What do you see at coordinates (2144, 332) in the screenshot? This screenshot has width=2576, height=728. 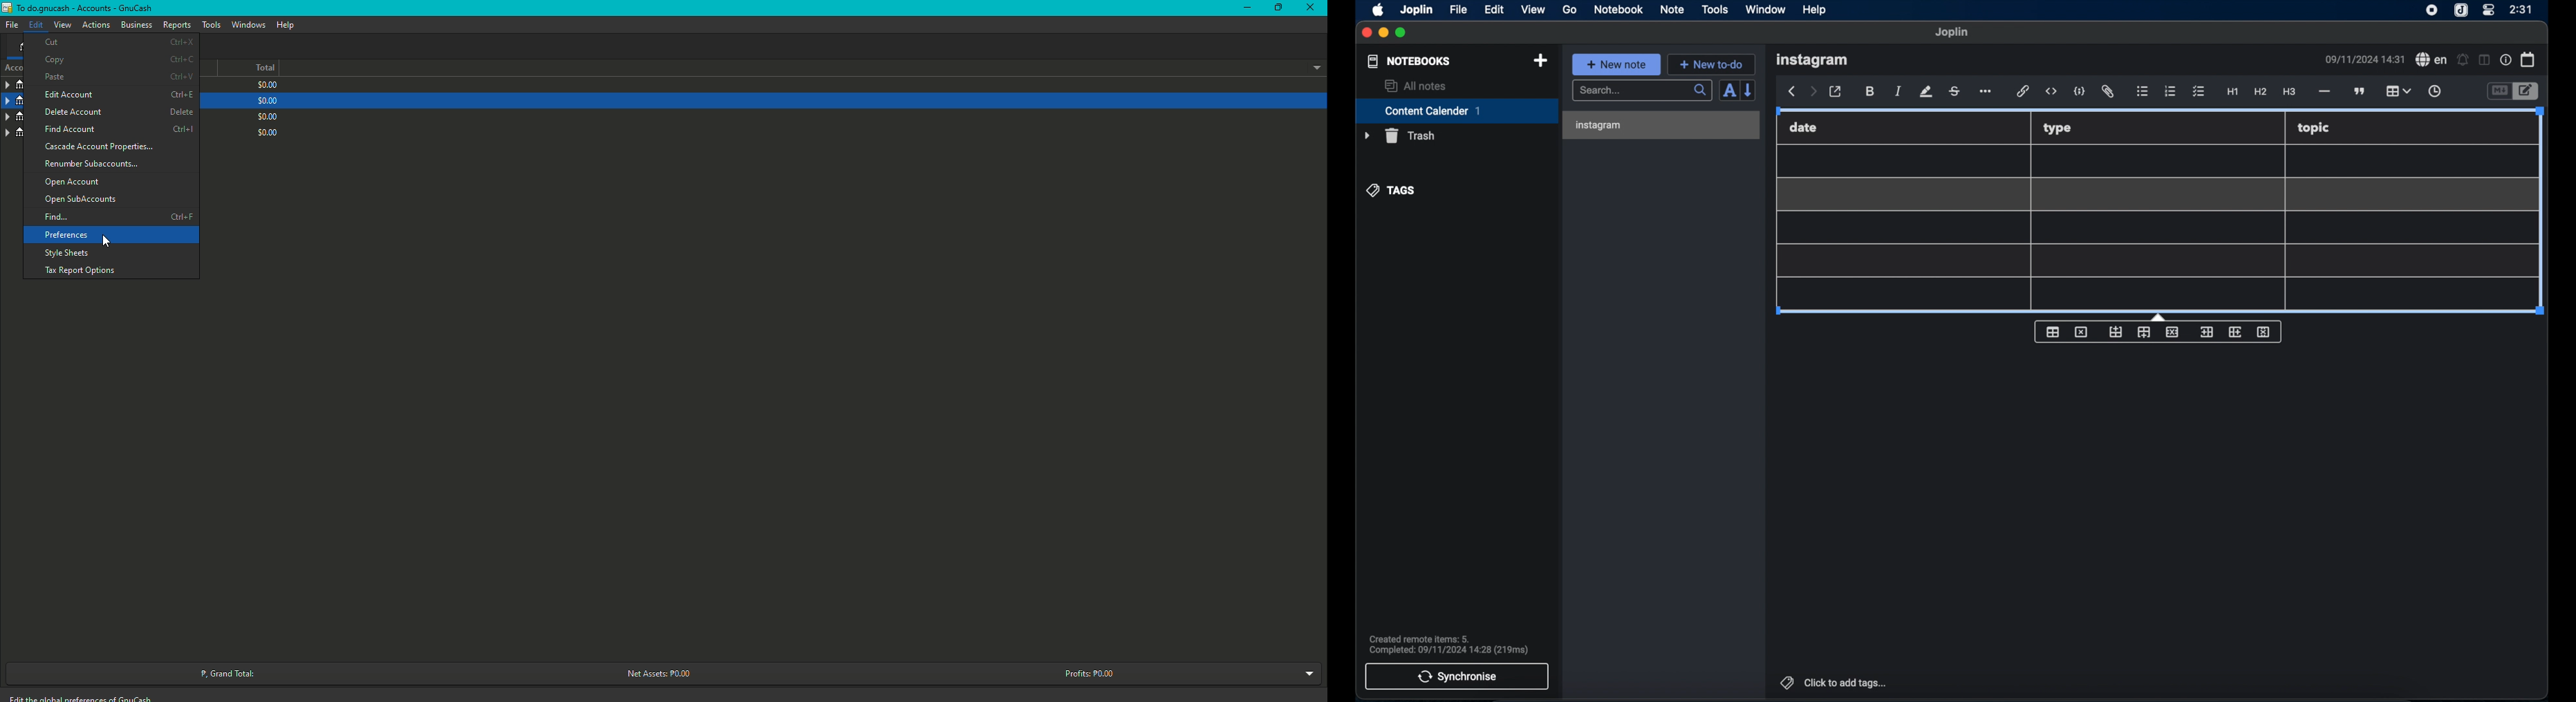 I see `insert row after` at bounding box center [2144, 332].